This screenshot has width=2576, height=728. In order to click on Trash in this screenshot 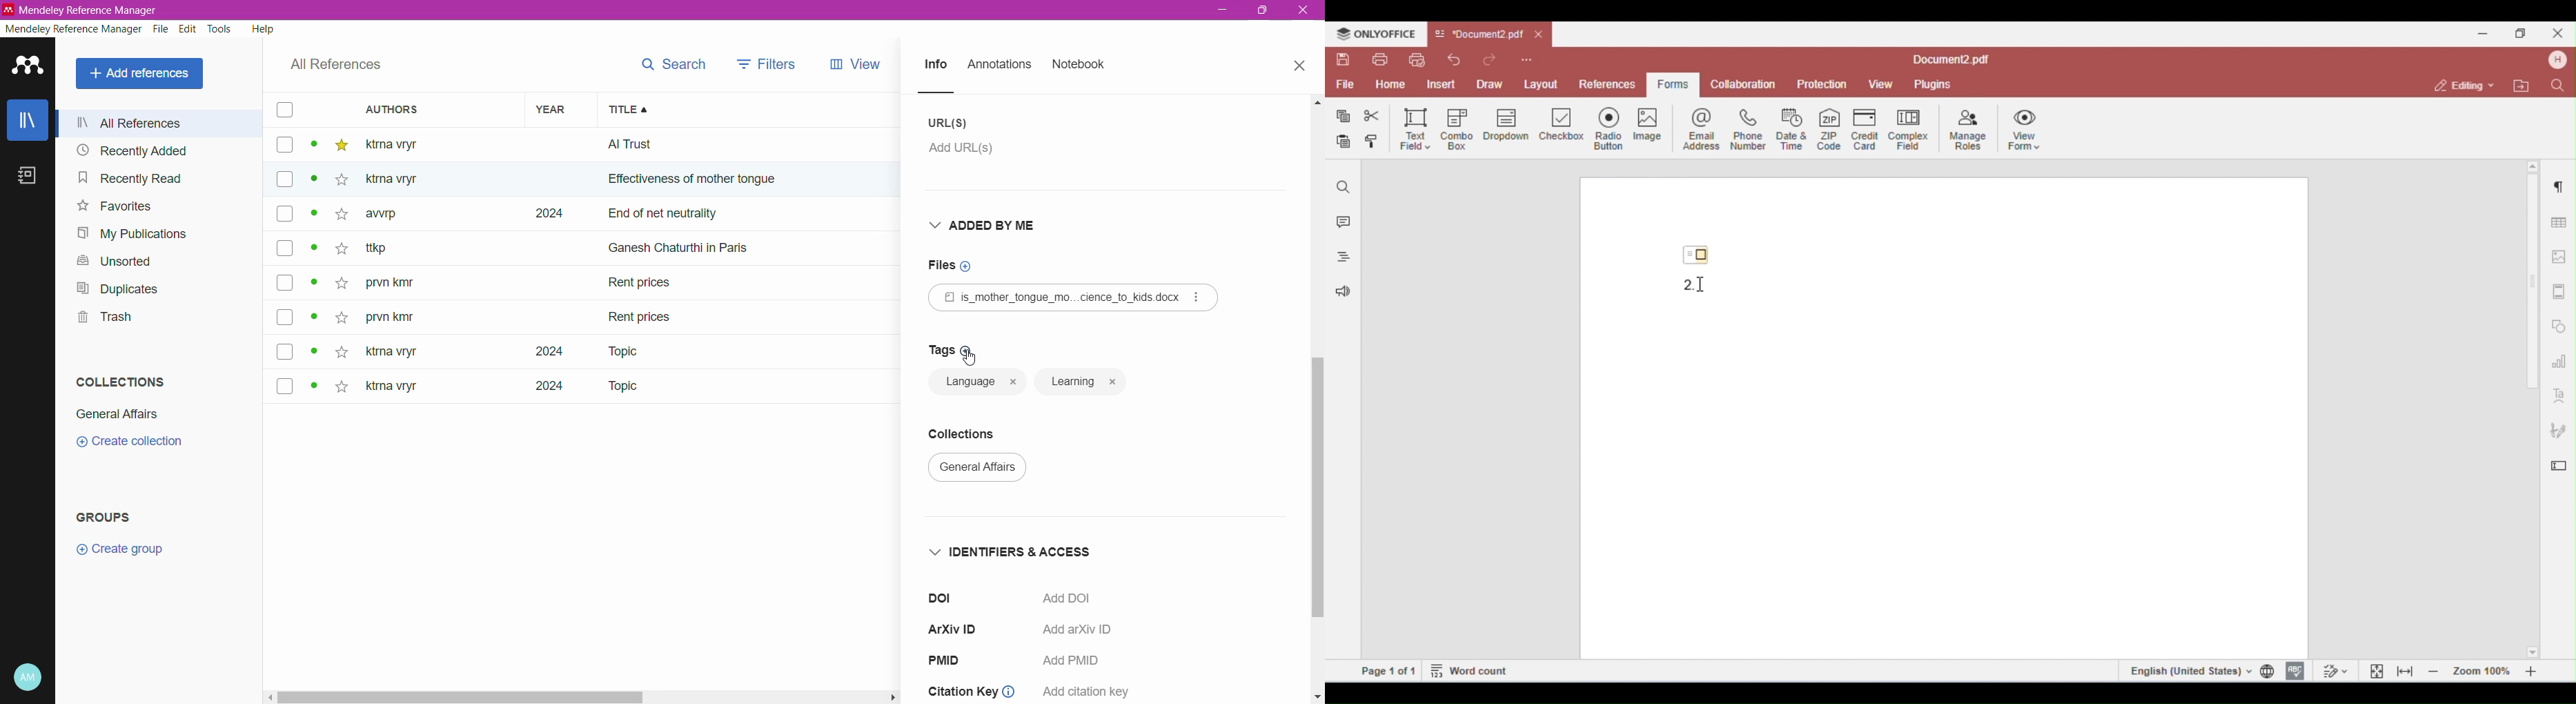, I will do `click(102, 317)`.